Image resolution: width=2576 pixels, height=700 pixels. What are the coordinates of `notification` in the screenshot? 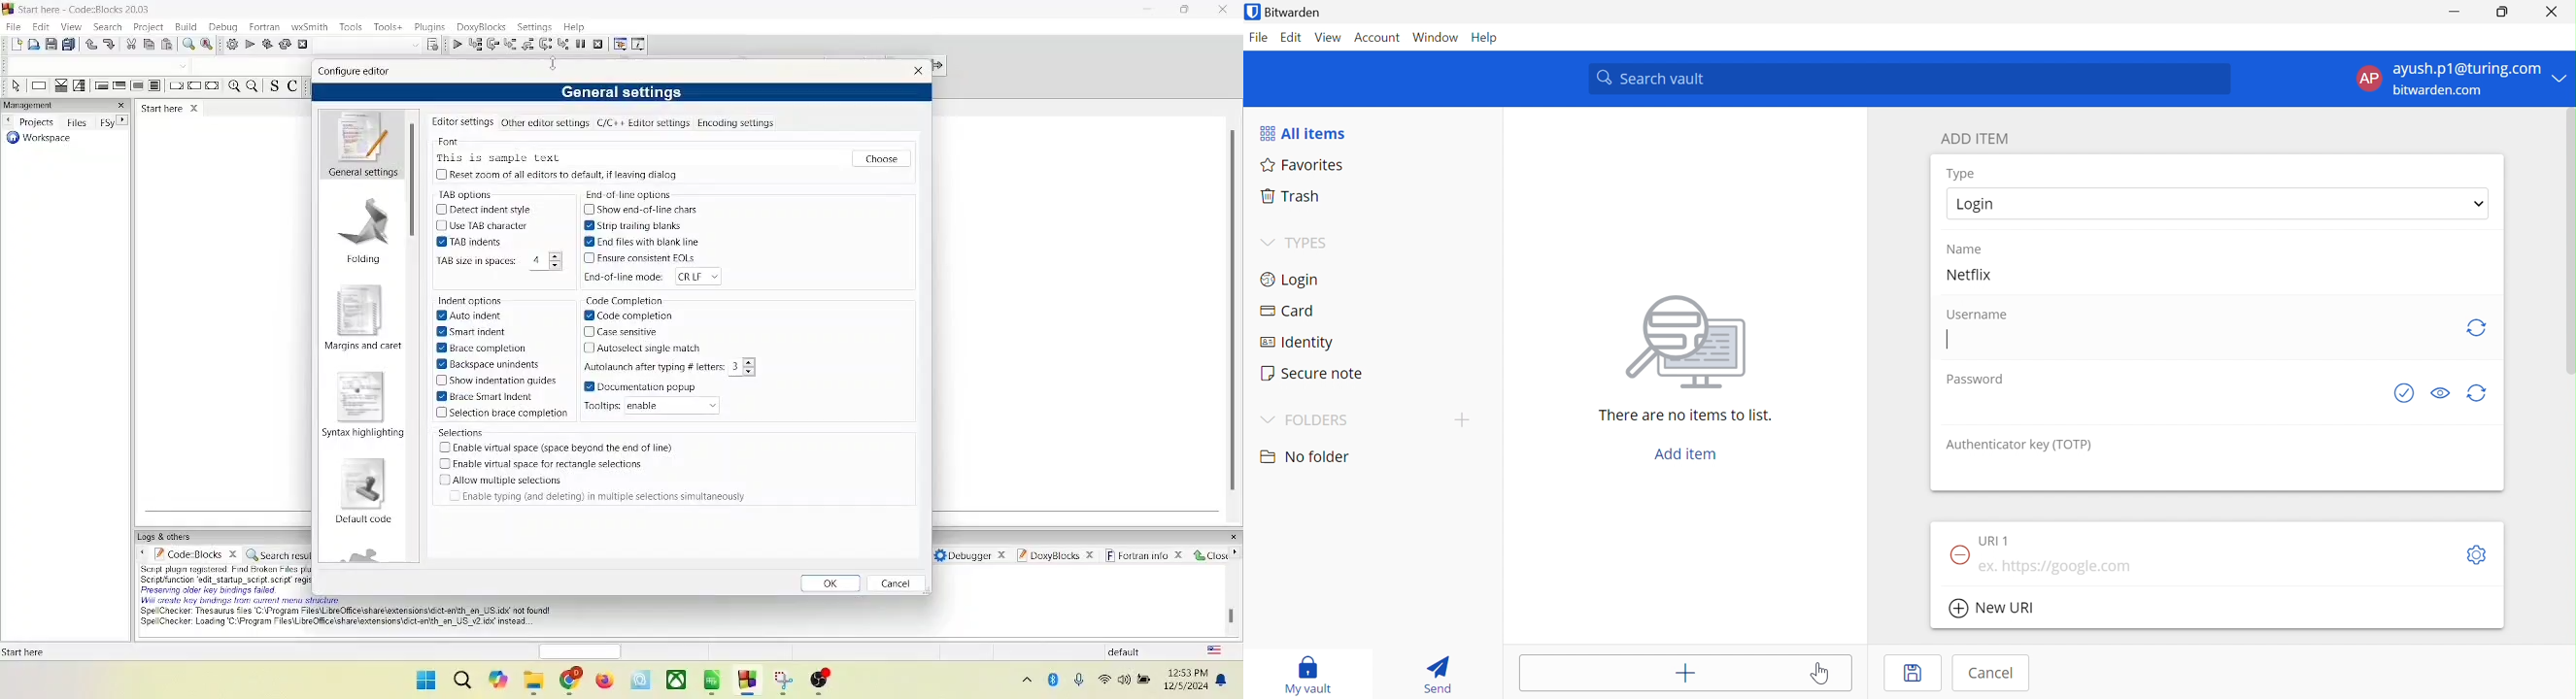 It's located at (1224, 680).